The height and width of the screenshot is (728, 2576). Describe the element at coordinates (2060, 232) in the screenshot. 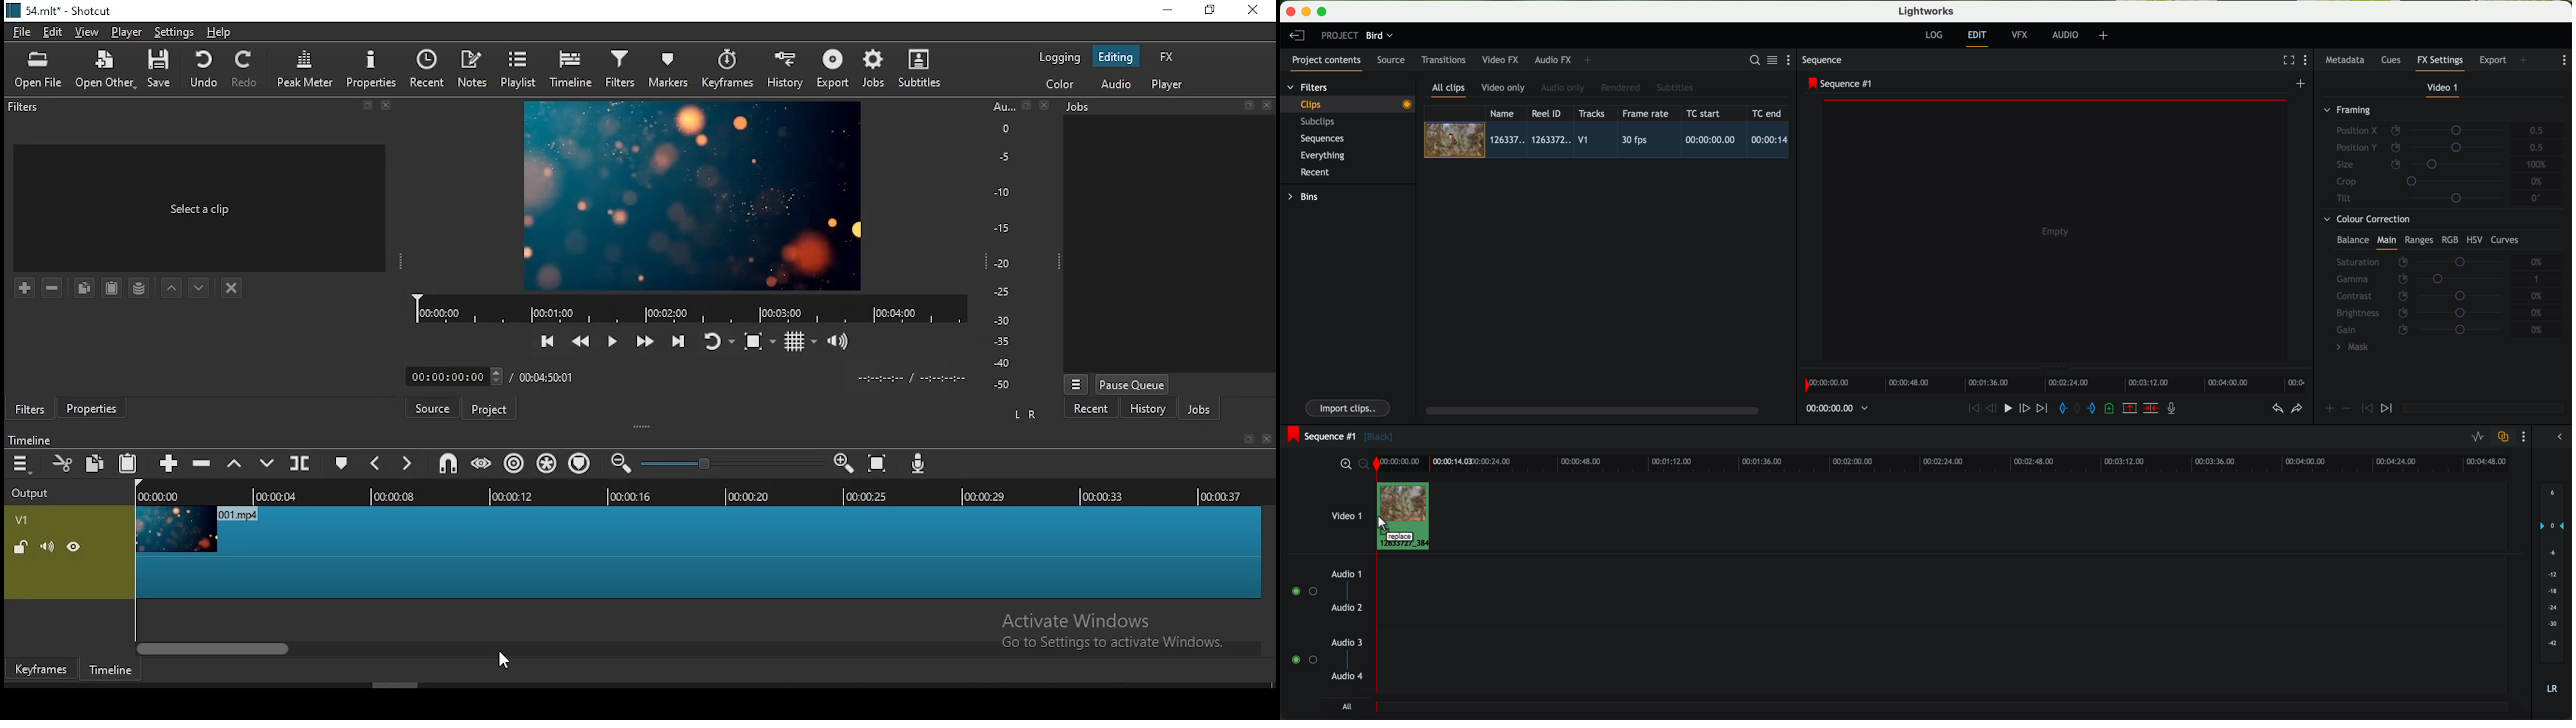

I see `video preview` at that location.